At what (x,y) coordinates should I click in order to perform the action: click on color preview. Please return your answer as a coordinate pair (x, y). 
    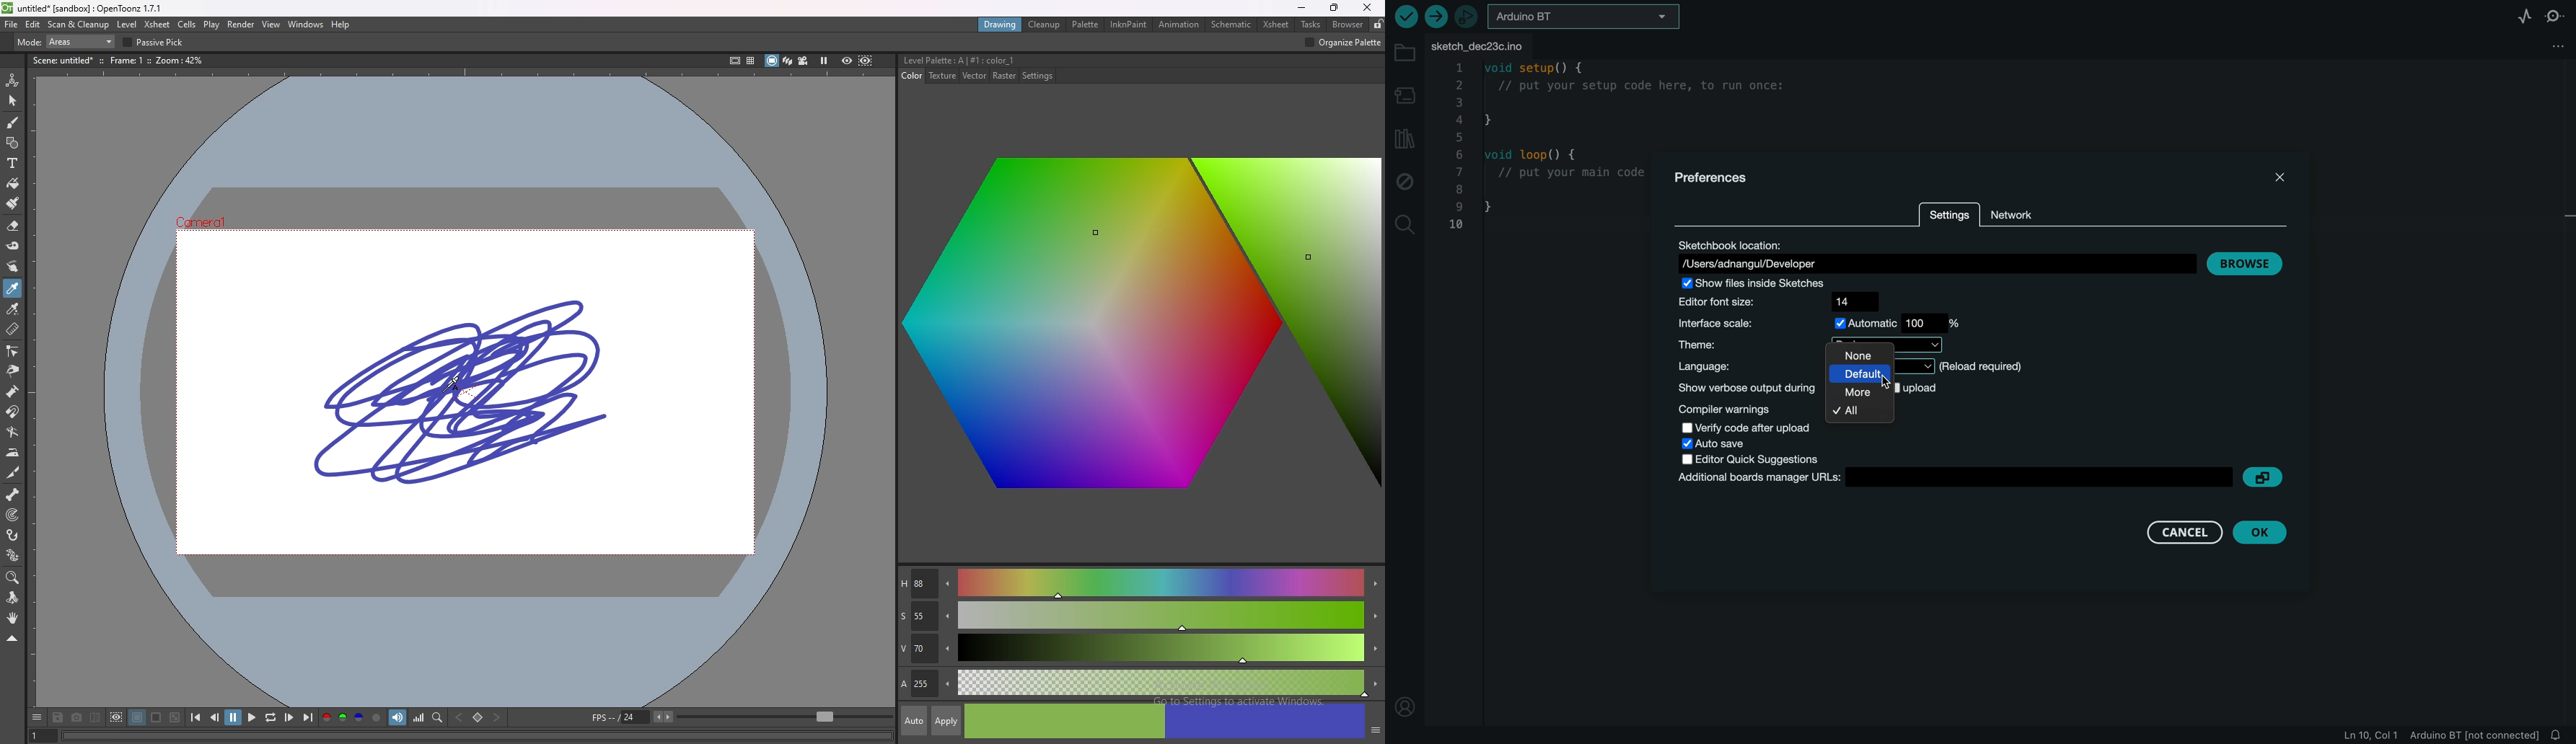
    Looking at the image, I should click on (1164, 722).